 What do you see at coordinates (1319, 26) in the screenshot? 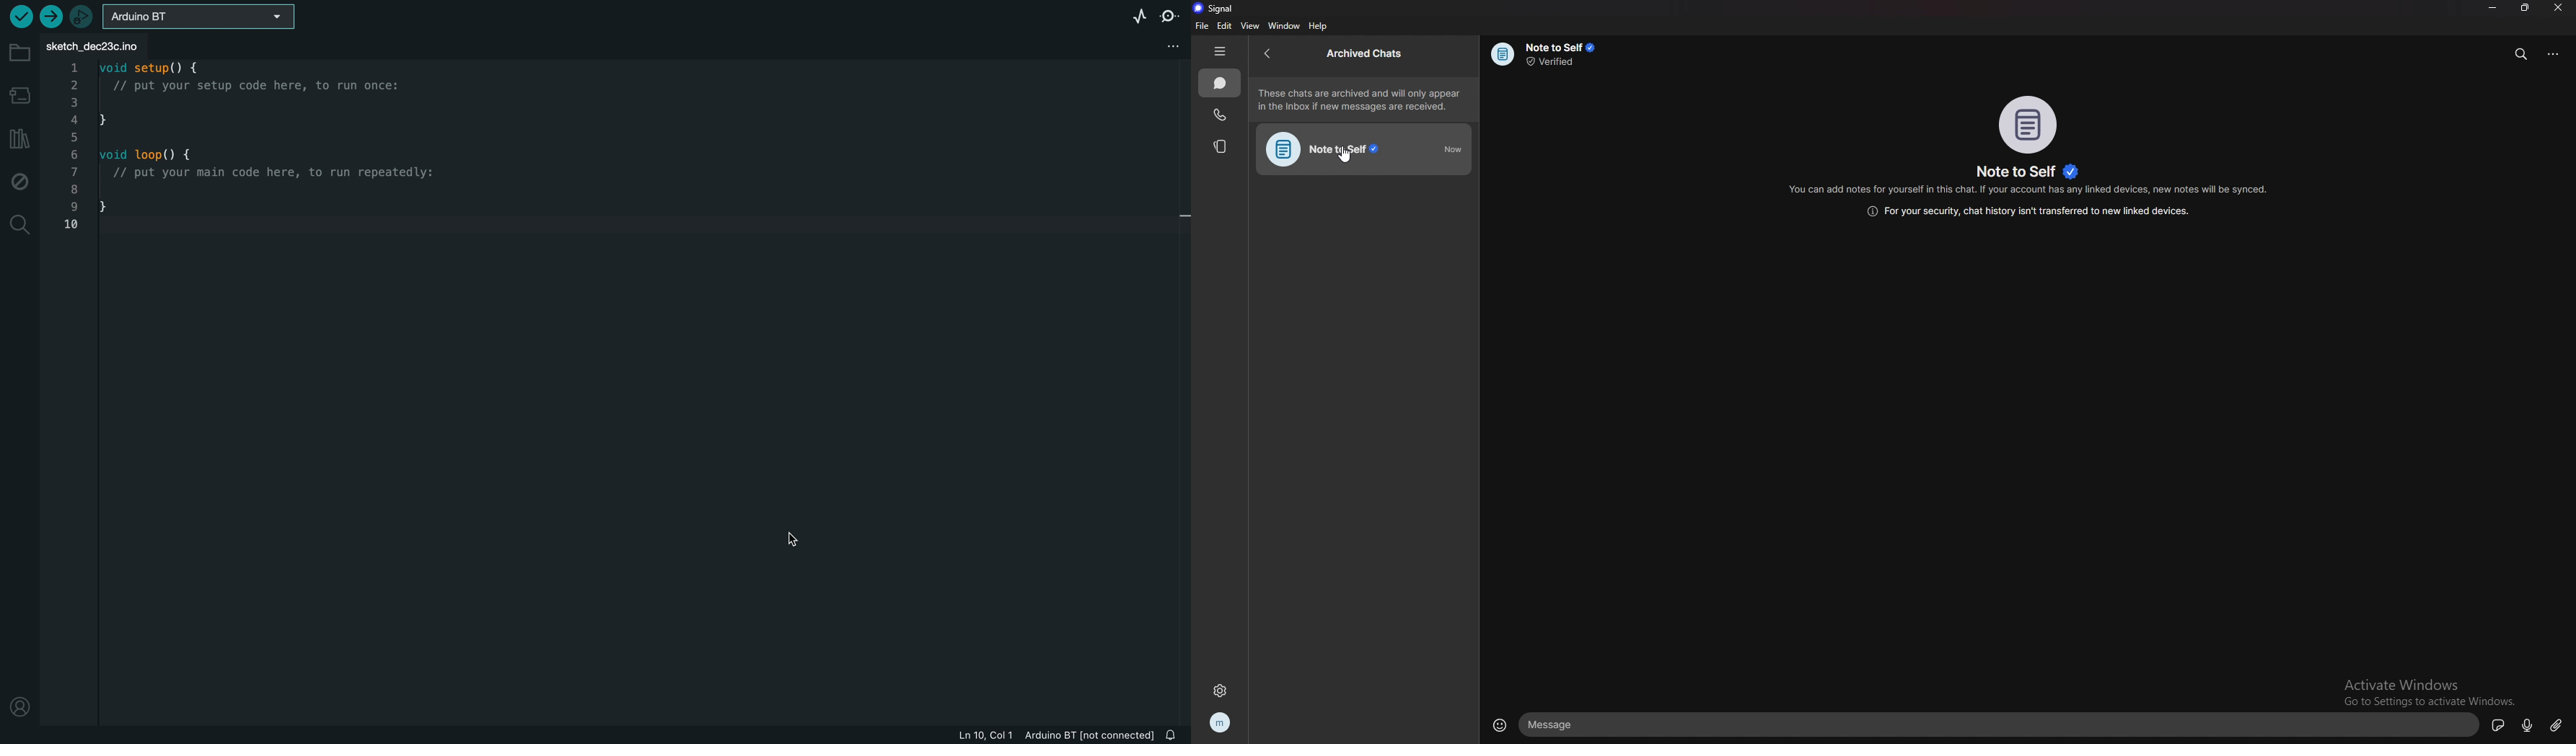
I see `help` at bounding box center [1319, 26].